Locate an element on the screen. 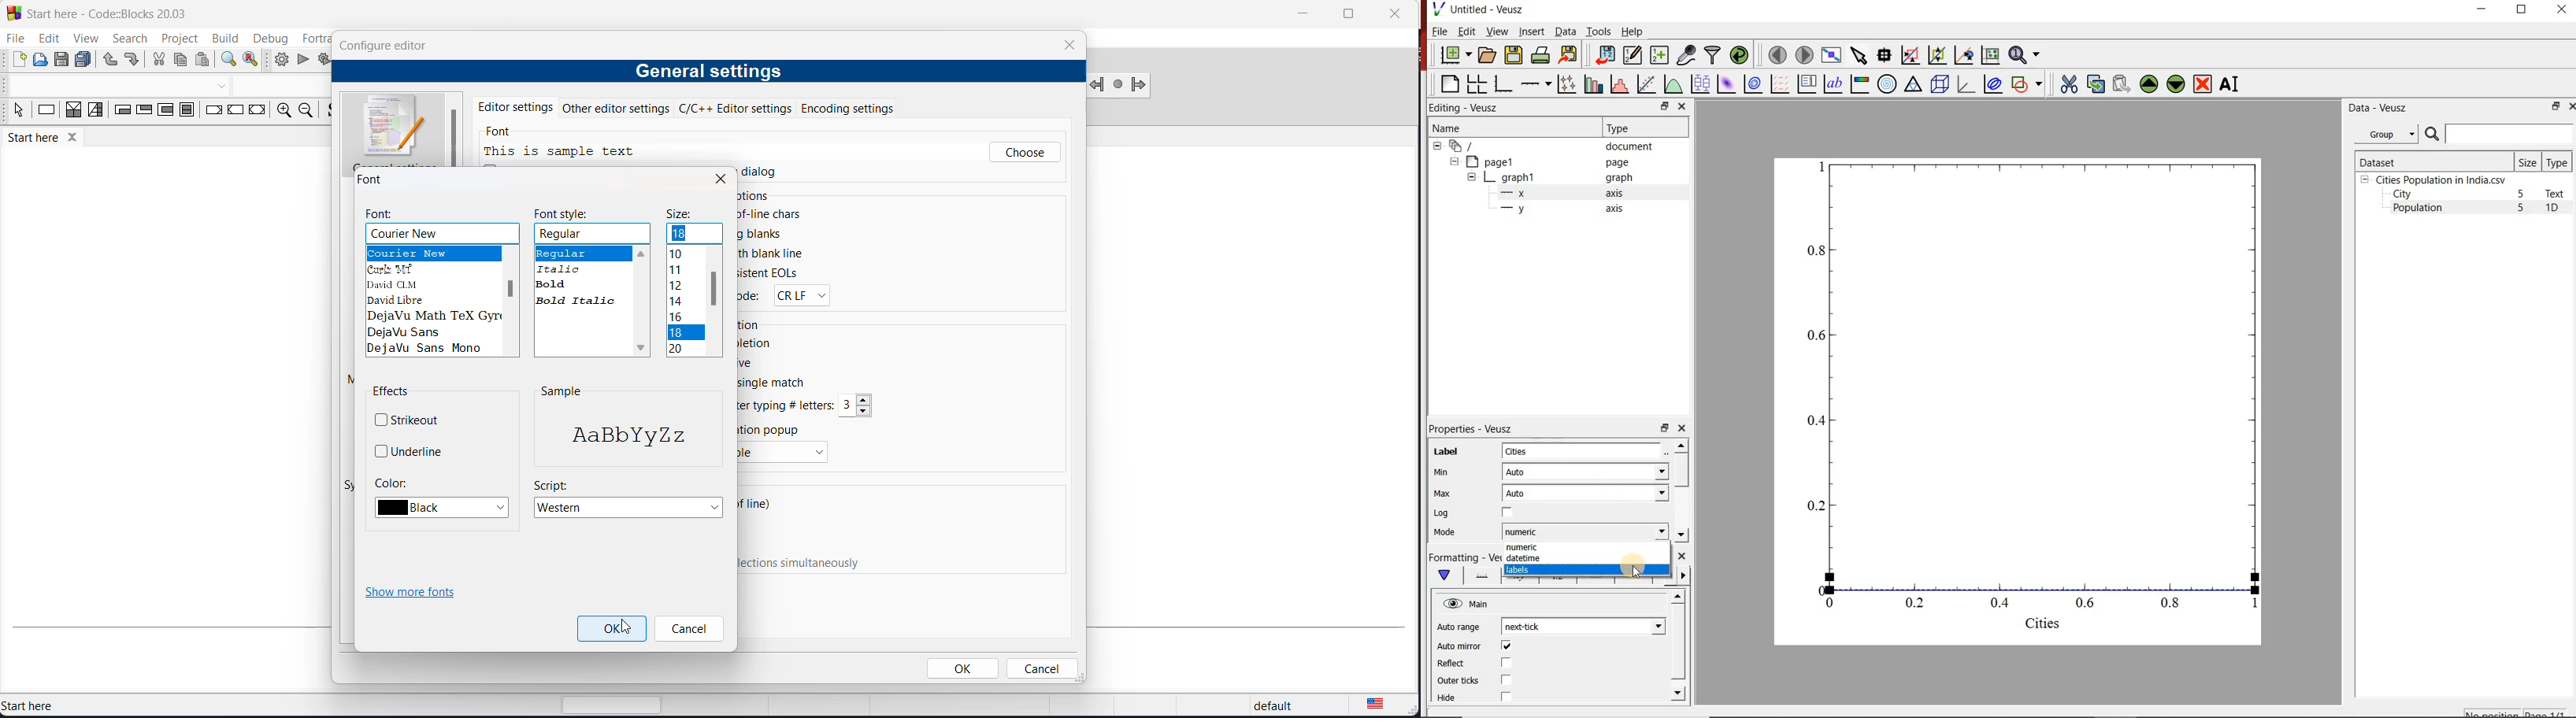 The height and width of the screenshot is (728, 2576). start here tab is located at coordinates (54, 140).